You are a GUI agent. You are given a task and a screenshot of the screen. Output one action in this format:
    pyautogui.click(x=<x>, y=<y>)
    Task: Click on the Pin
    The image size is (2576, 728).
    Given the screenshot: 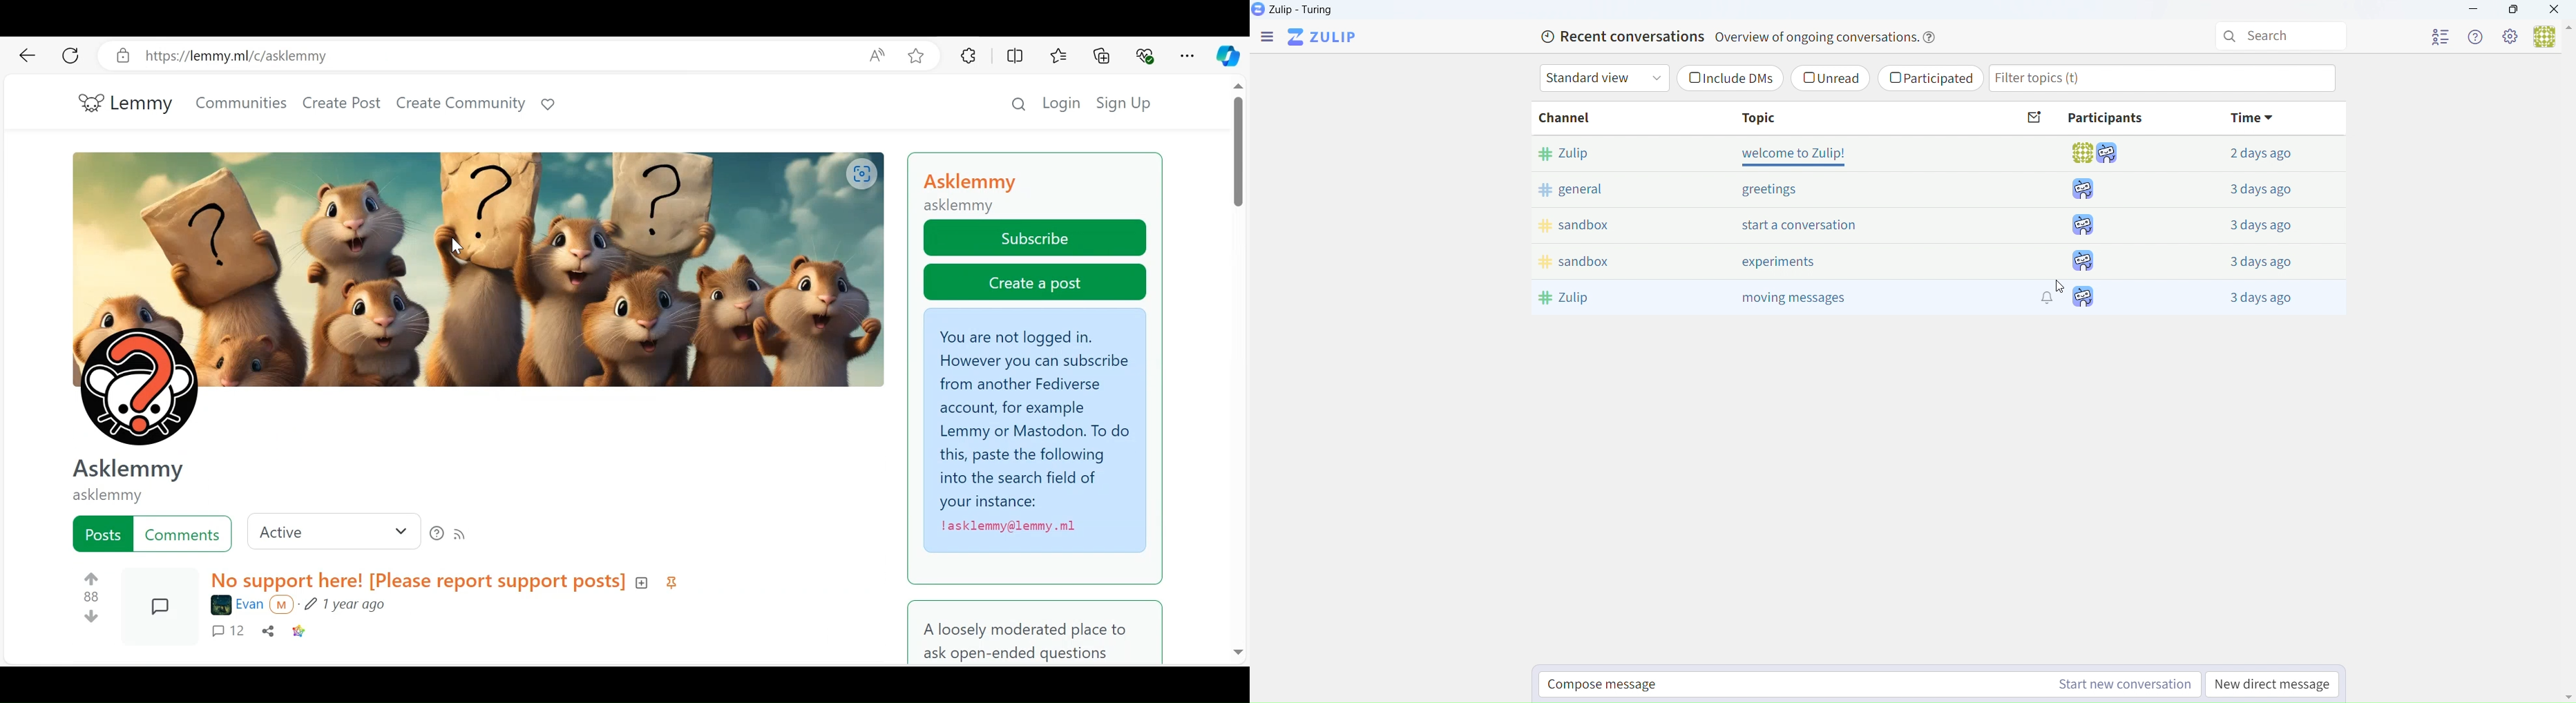 What is the action you would take?
    pyautogui.click(x=673, y=585)
    